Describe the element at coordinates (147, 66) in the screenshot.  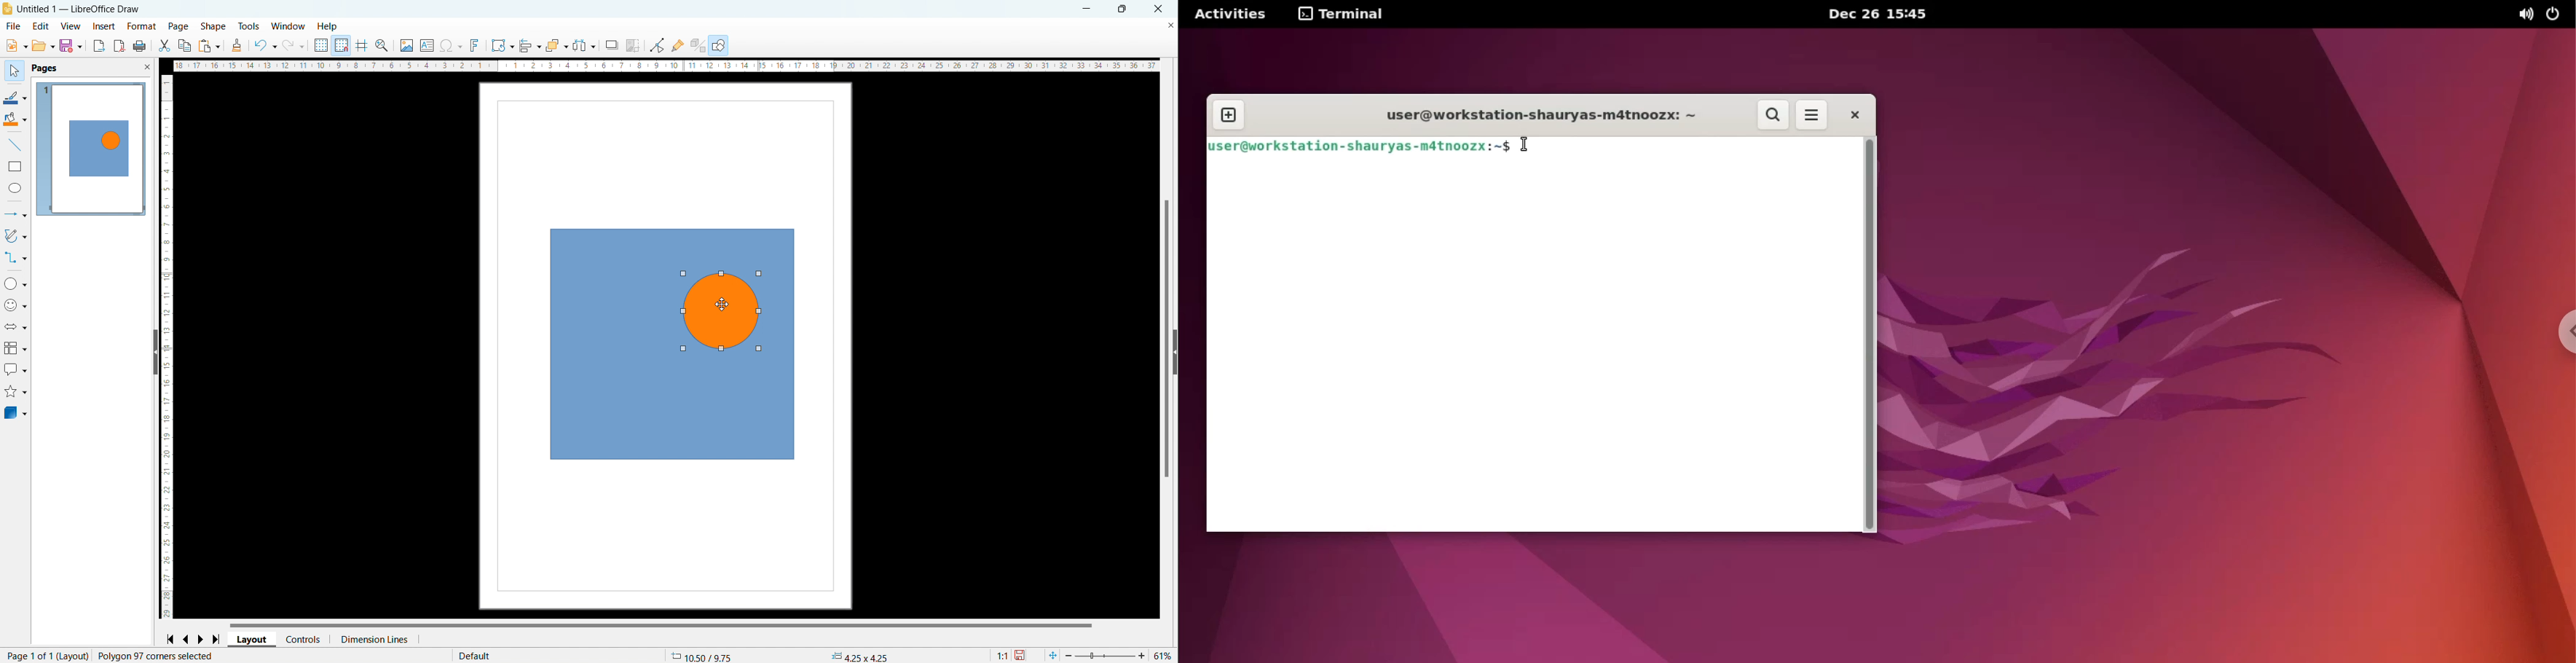
I see `close pane` at that location.